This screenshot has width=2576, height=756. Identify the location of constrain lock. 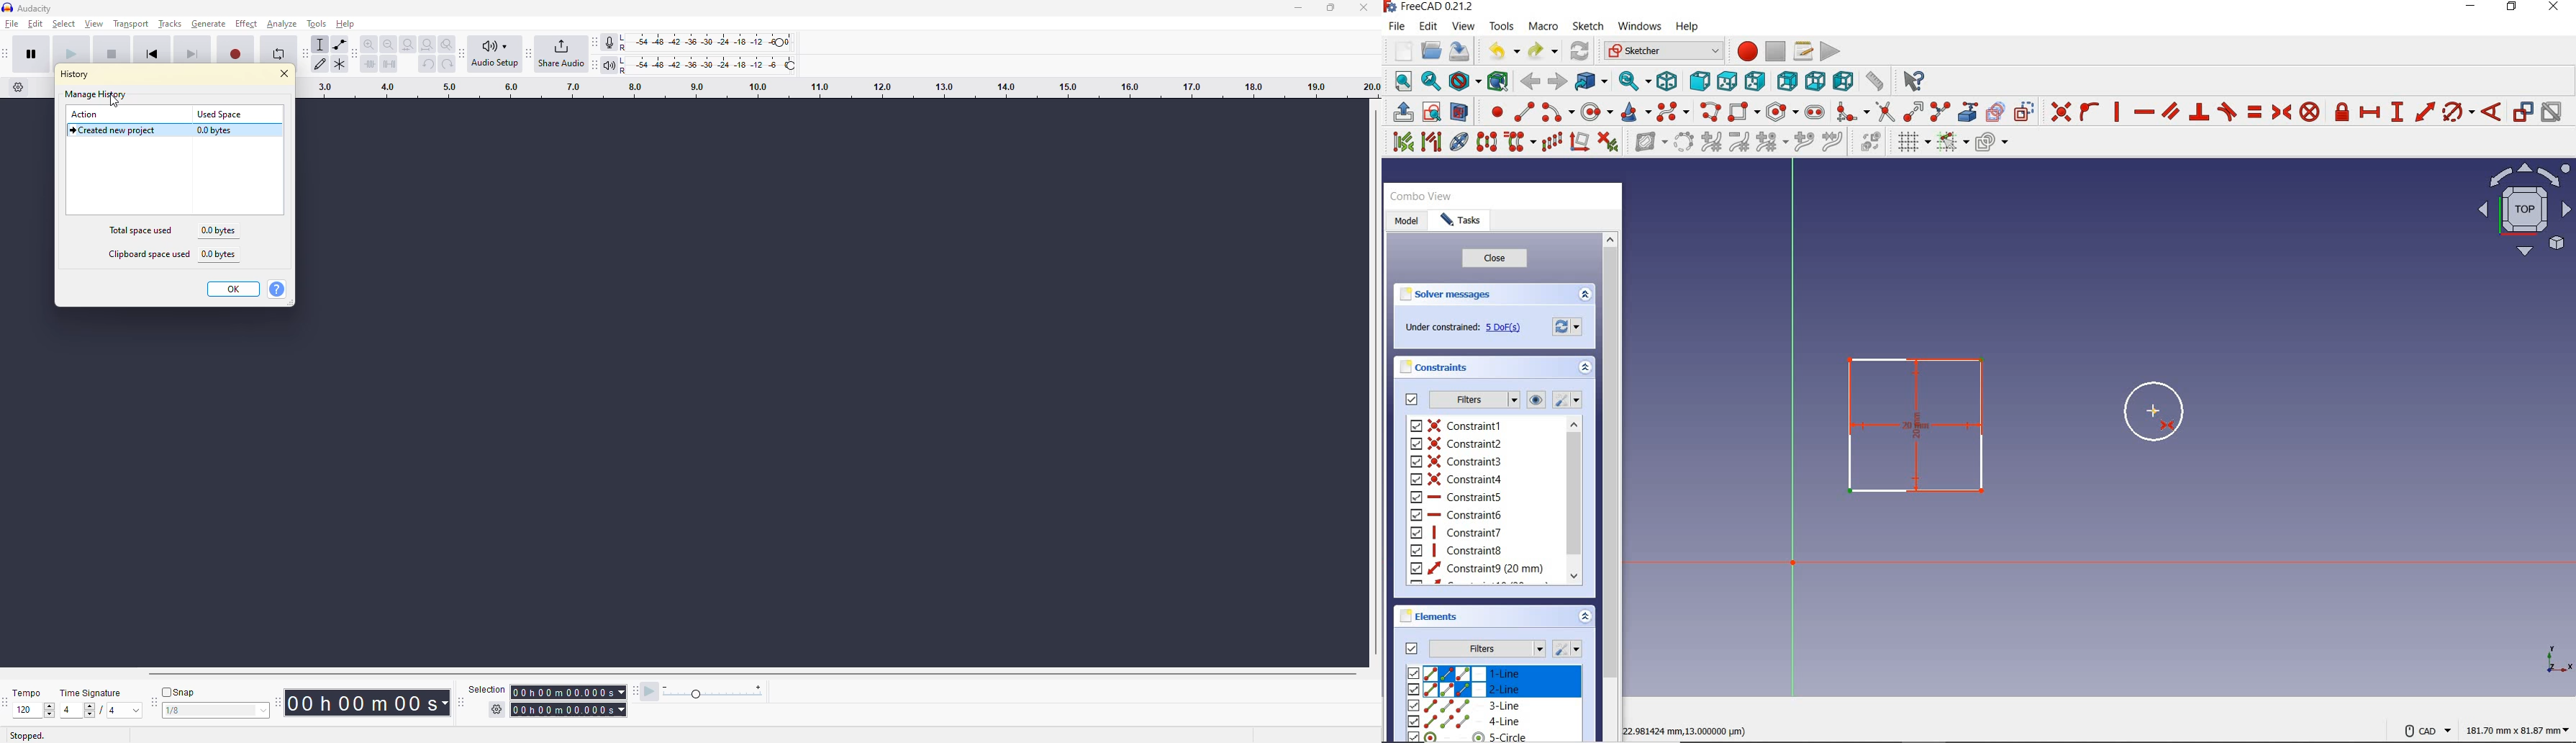
(2342, 112).